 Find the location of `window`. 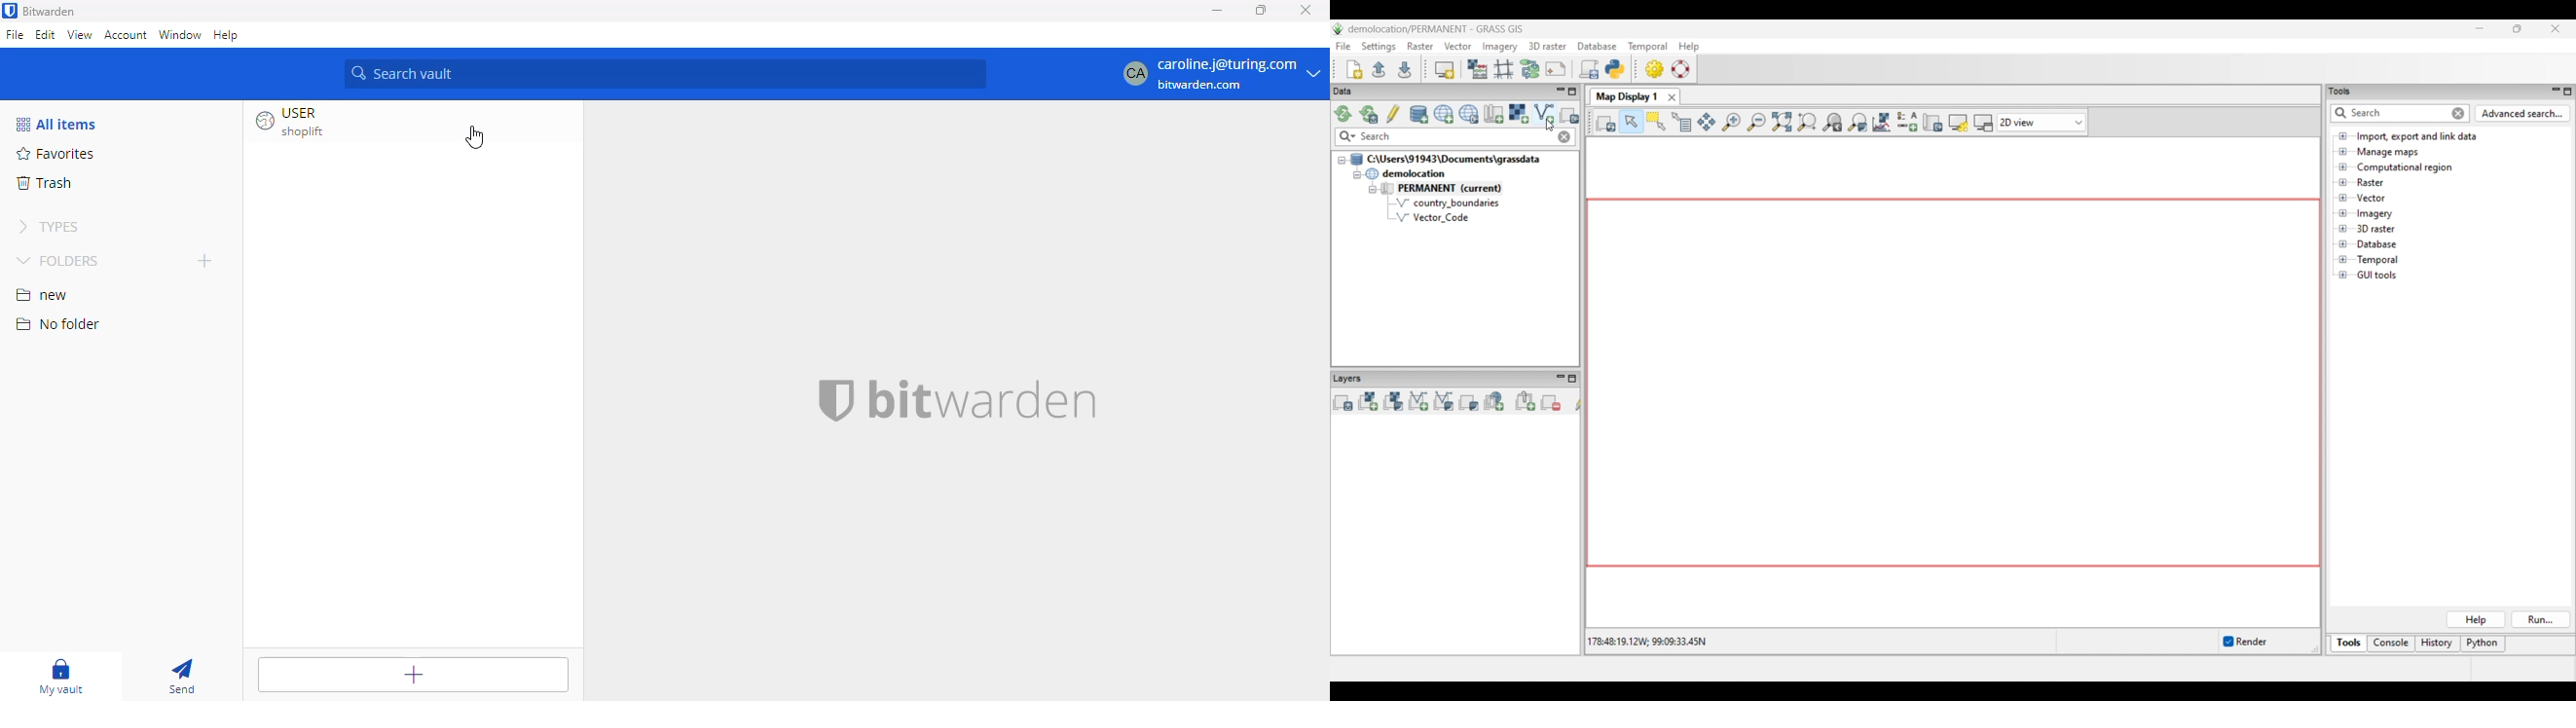

window is located at coordinates (181, 34).